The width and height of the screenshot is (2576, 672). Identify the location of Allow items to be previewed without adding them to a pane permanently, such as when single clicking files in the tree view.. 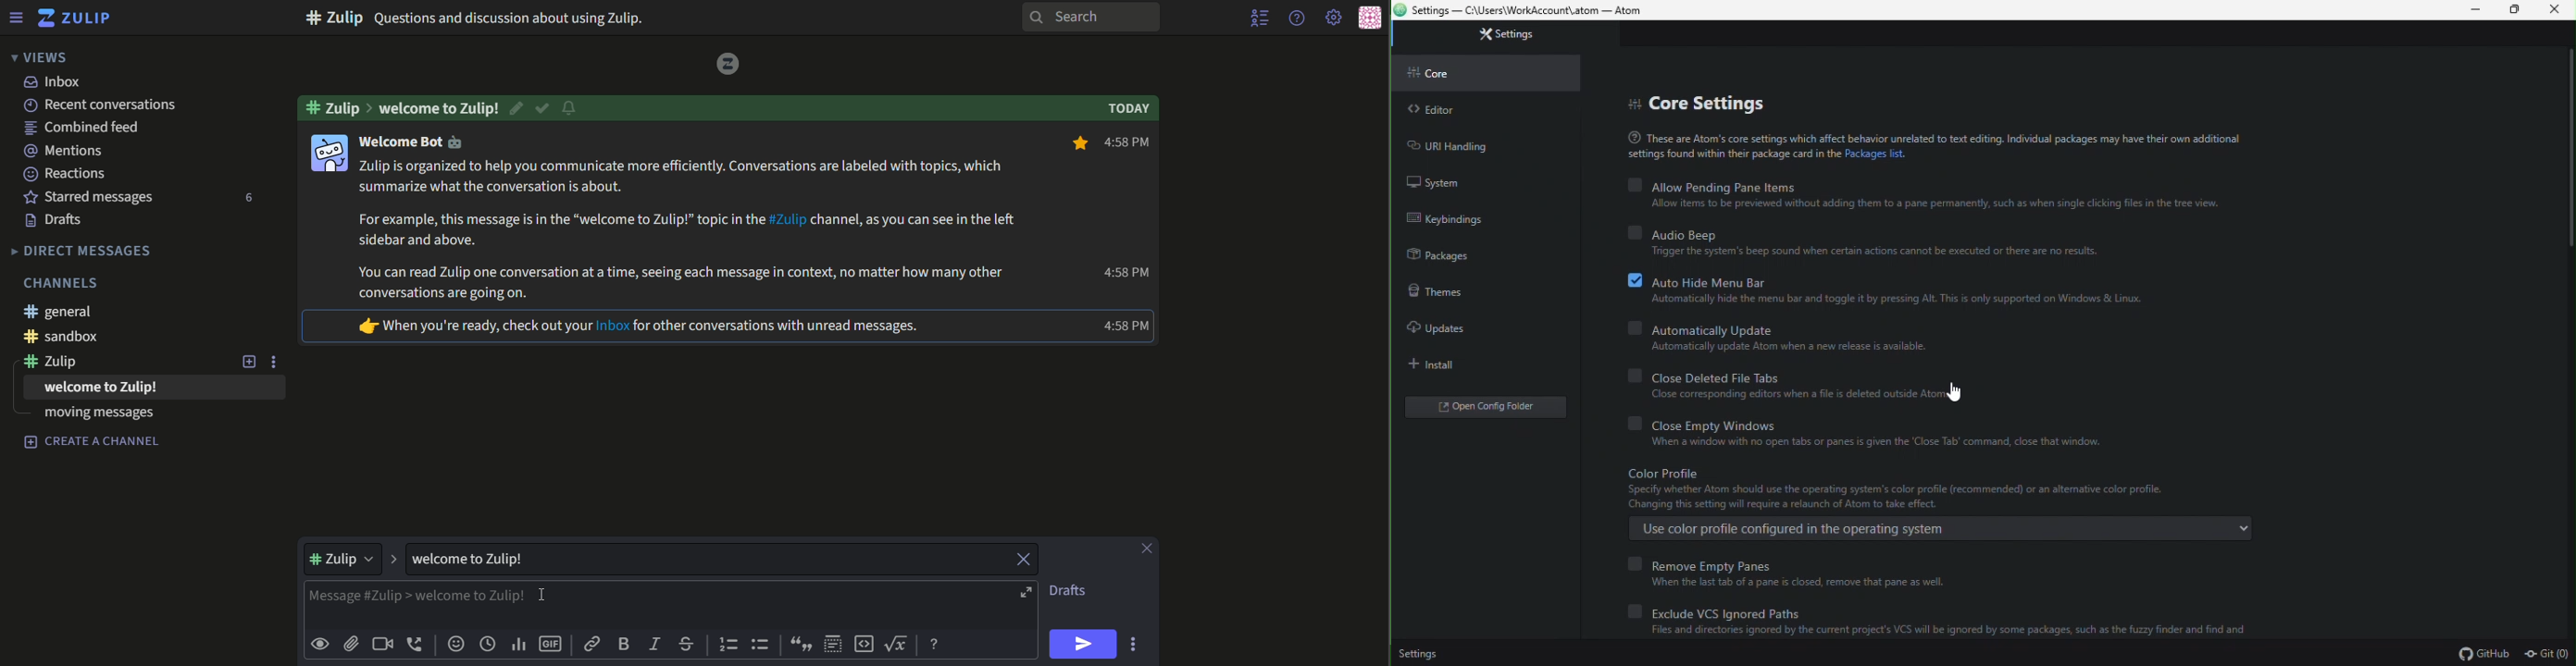
(1927, 204).